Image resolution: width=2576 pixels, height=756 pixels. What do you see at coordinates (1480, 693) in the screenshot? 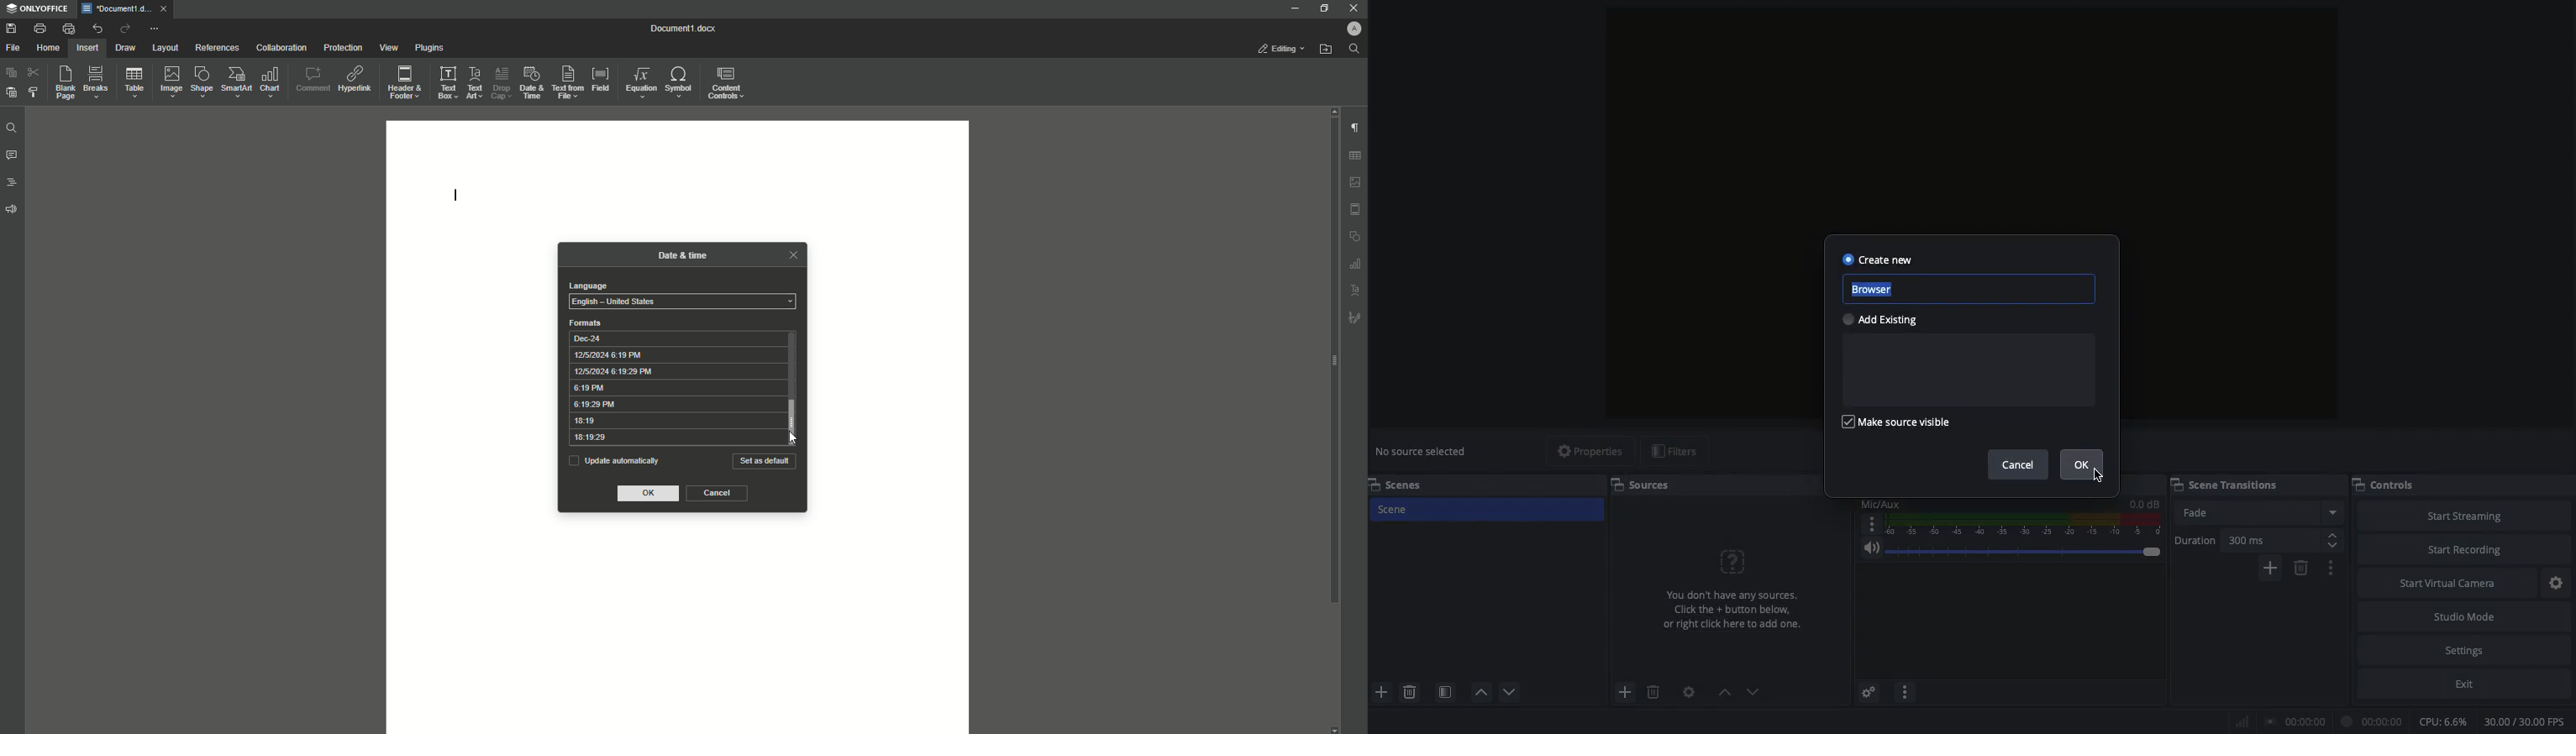
I see `move up` at bounding box center [1480, 693].